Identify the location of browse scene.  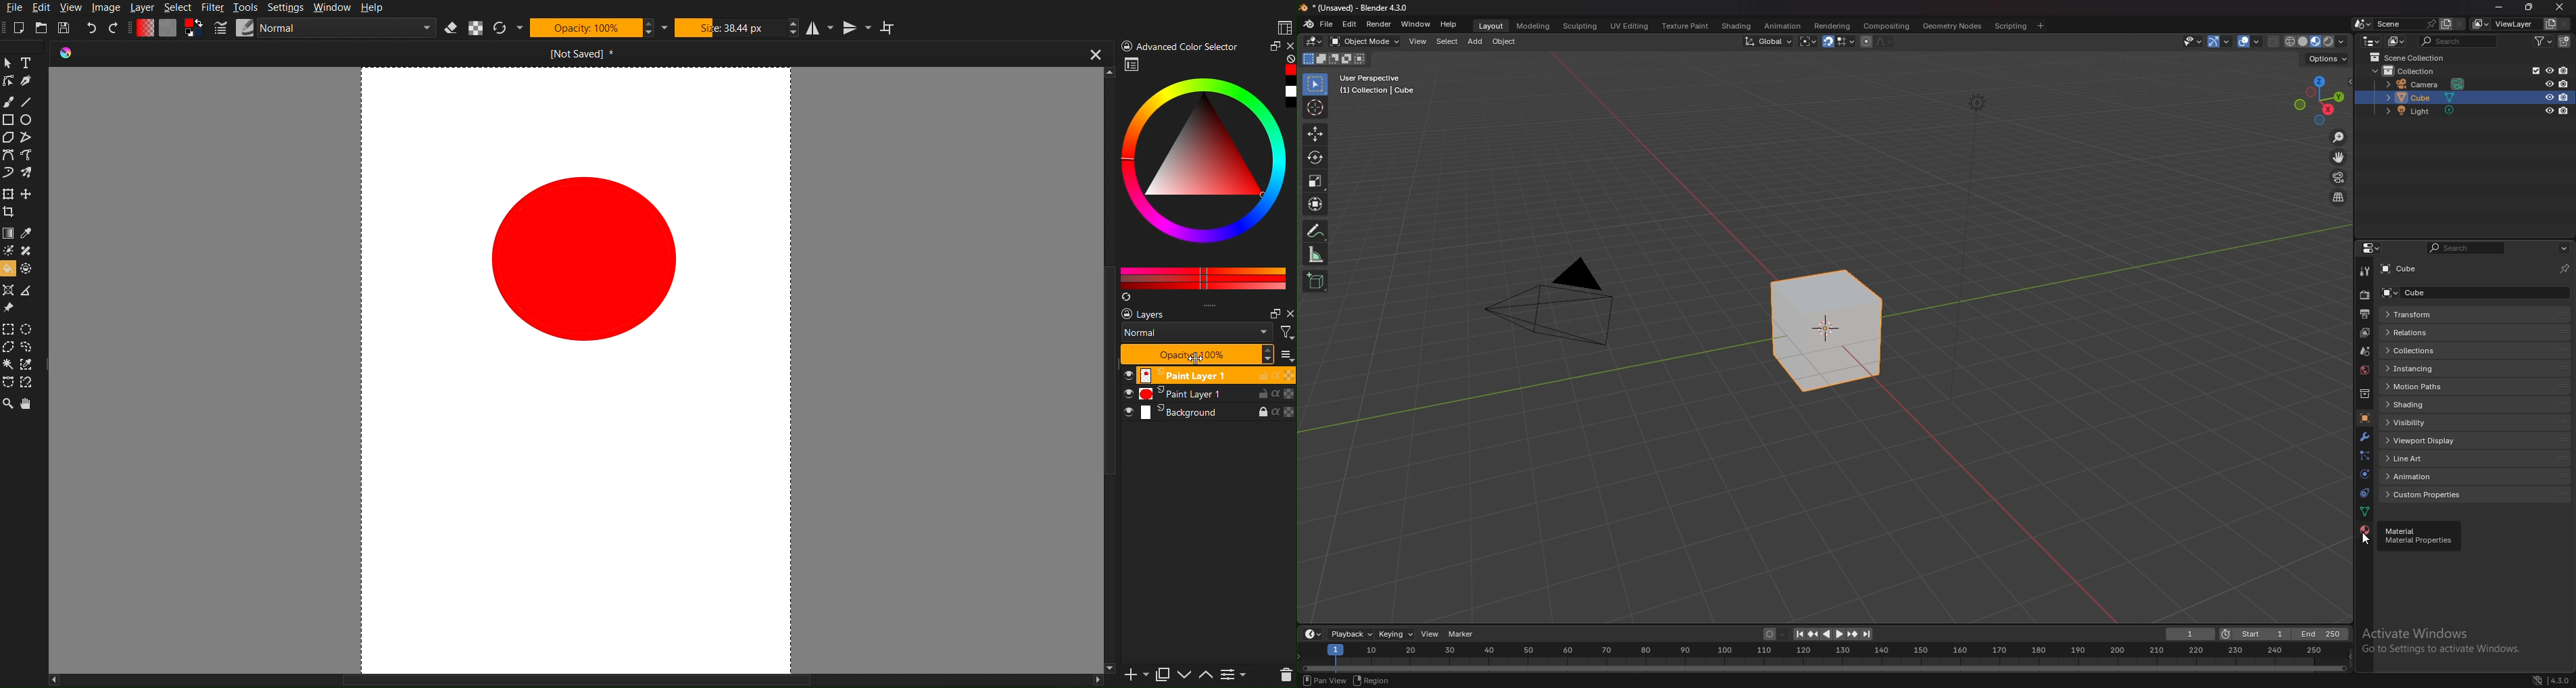
(2363, 23).